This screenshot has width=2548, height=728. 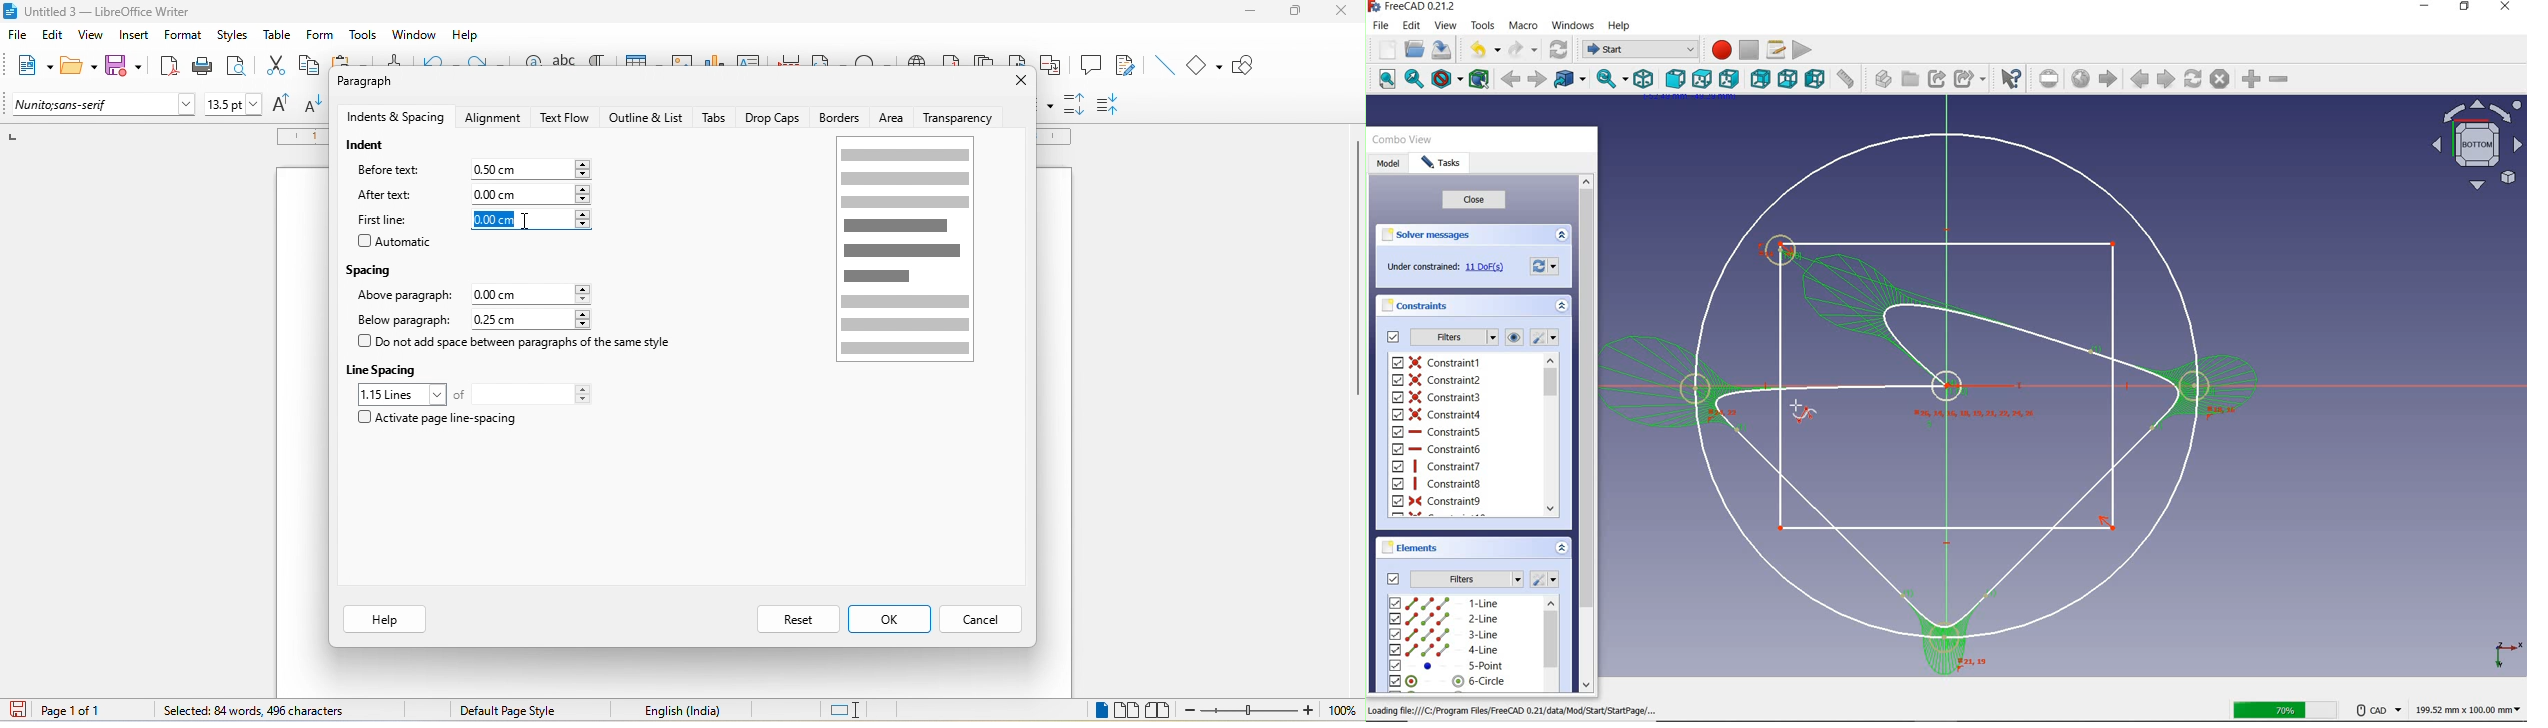 What do you see at coordinates (526, 223) in the screenshot?
I see `cursor movement` at bounding box center [526, 223].